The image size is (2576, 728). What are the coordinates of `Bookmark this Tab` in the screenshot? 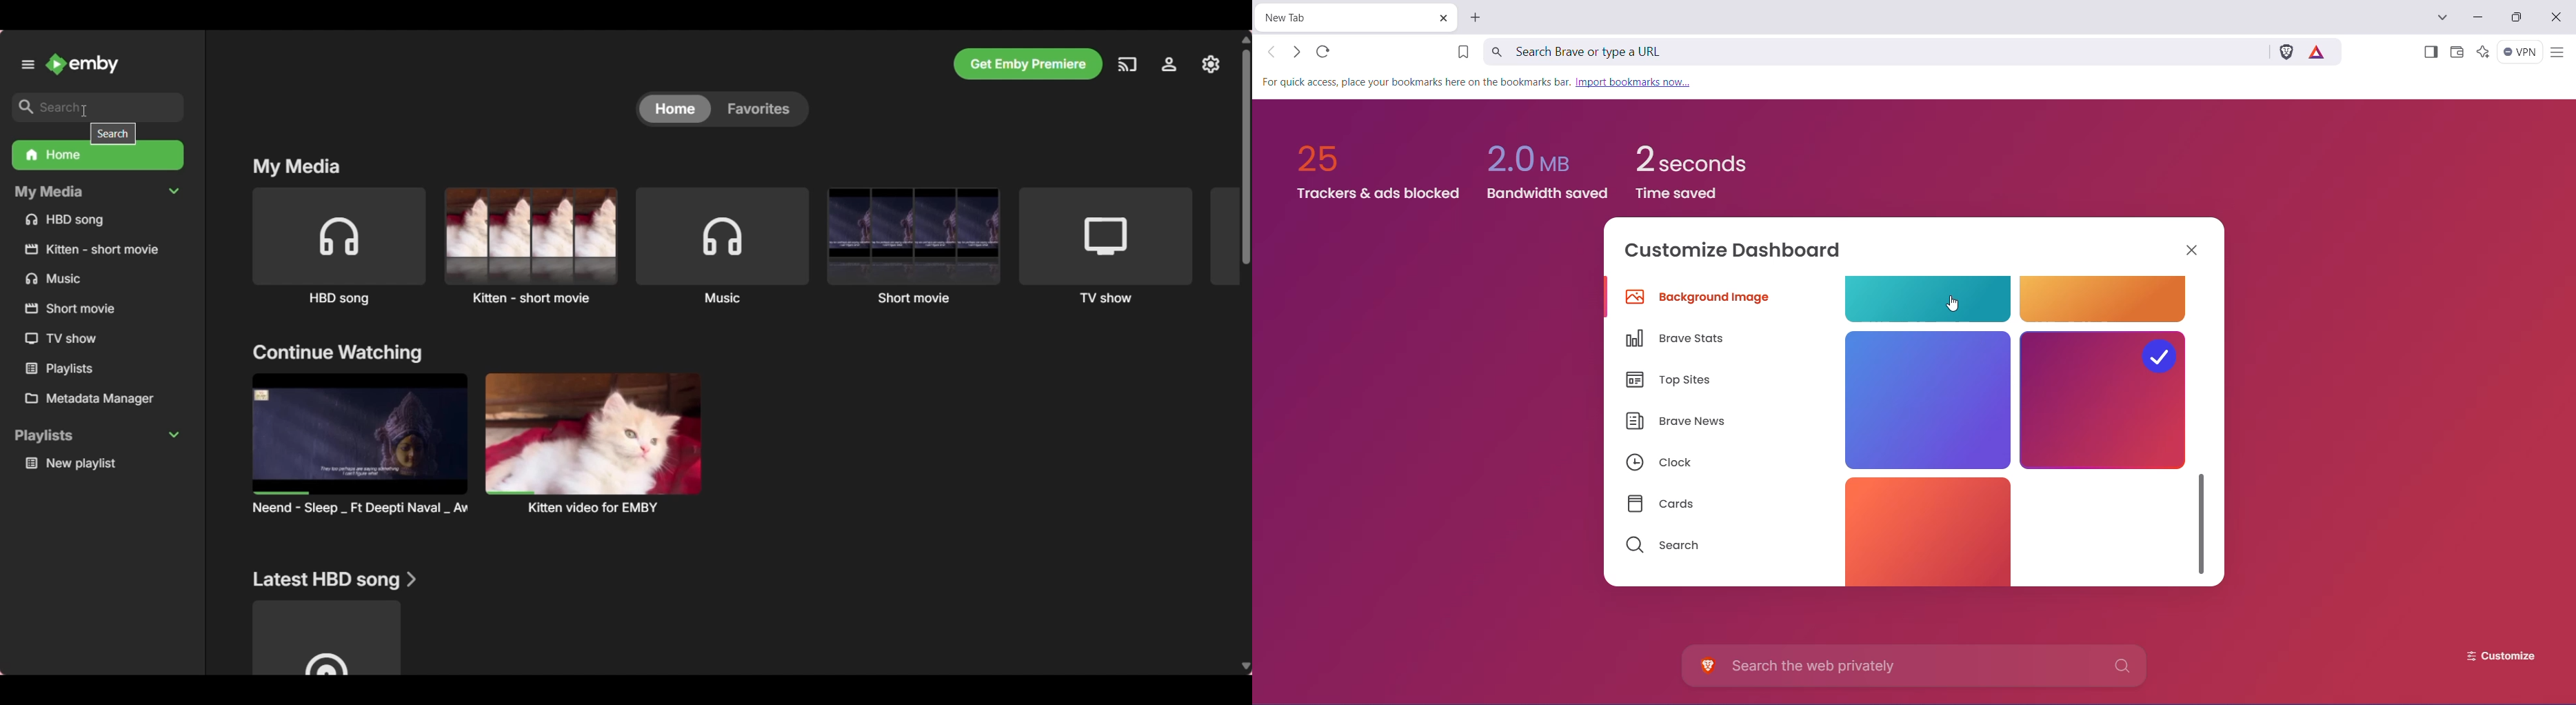 It's located at (1458, 53).